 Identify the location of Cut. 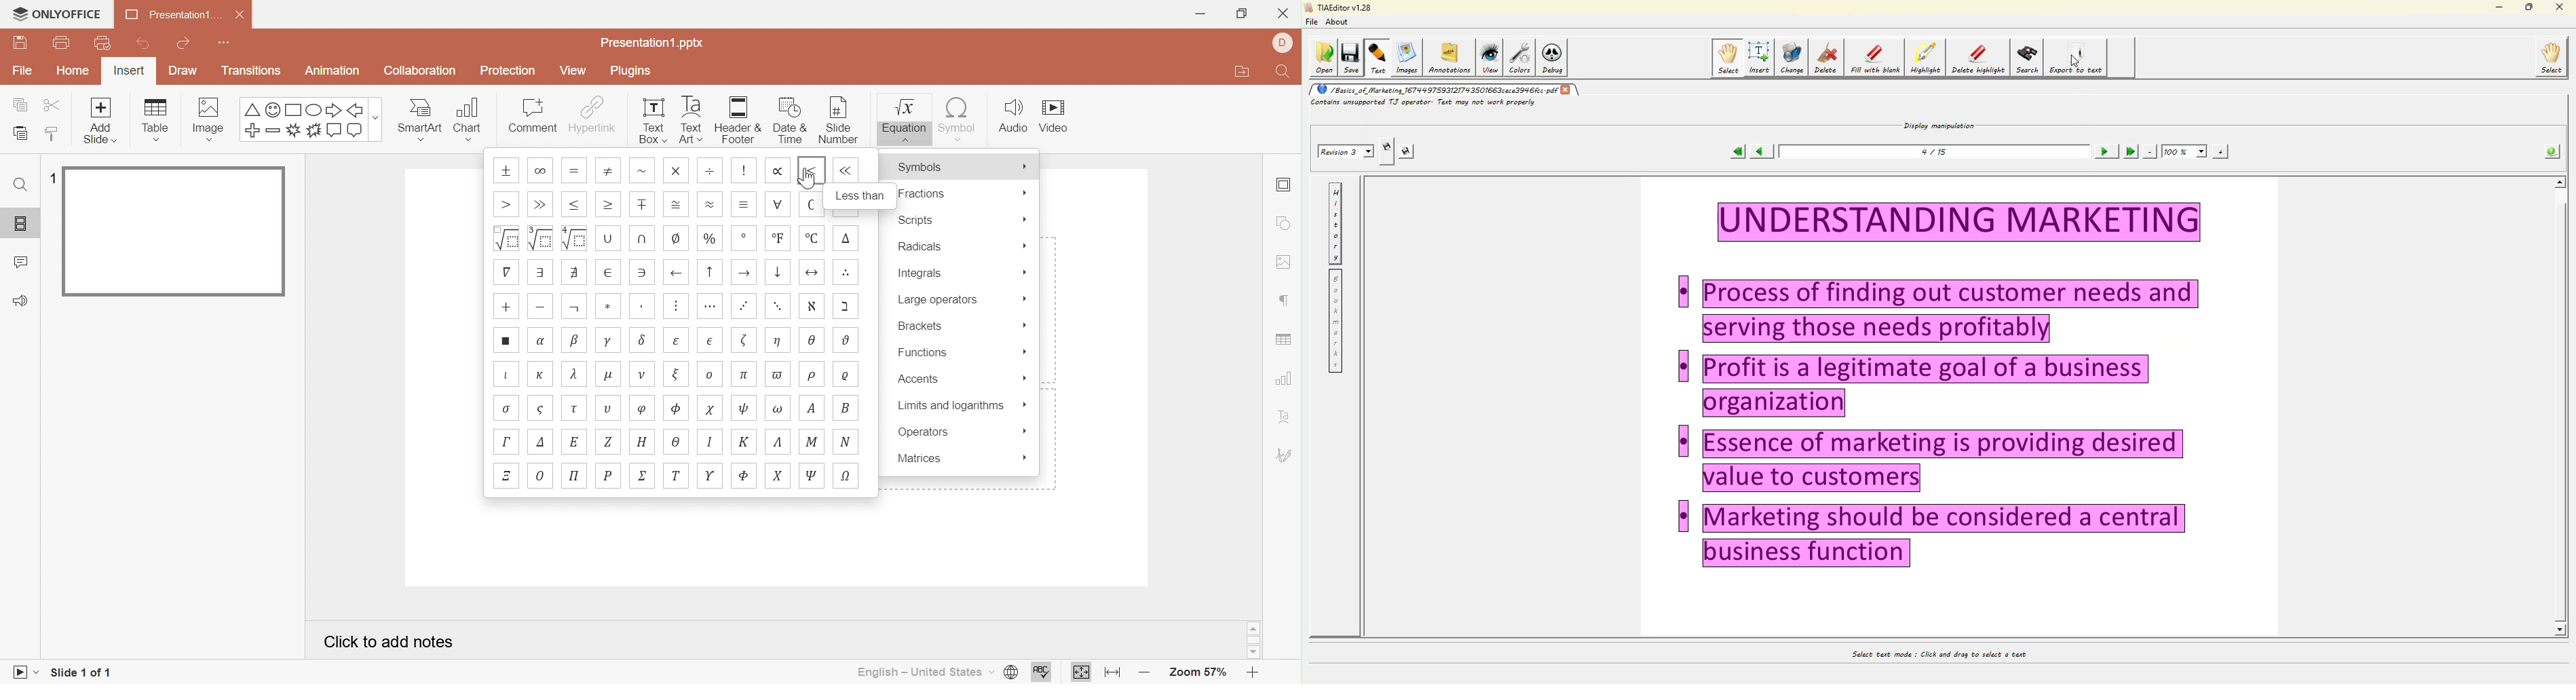
(59, 107).